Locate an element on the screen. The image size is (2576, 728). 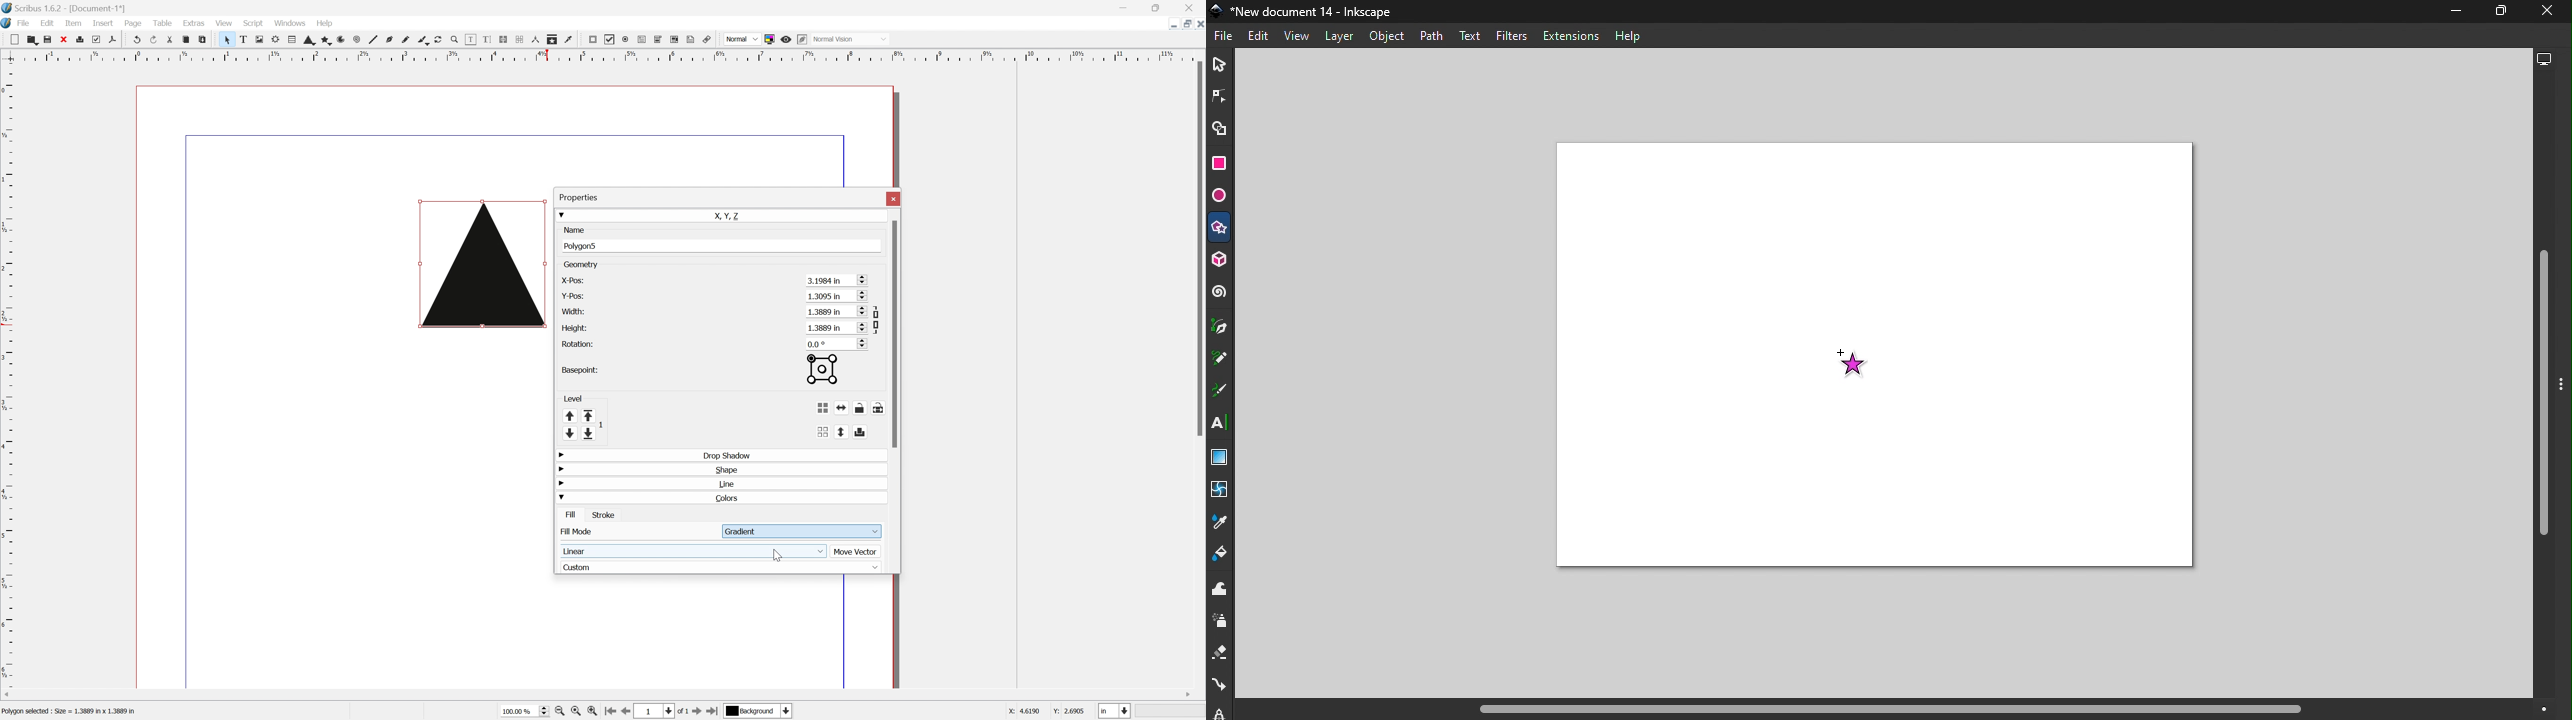
Colors is located at coordinates (731, 499).